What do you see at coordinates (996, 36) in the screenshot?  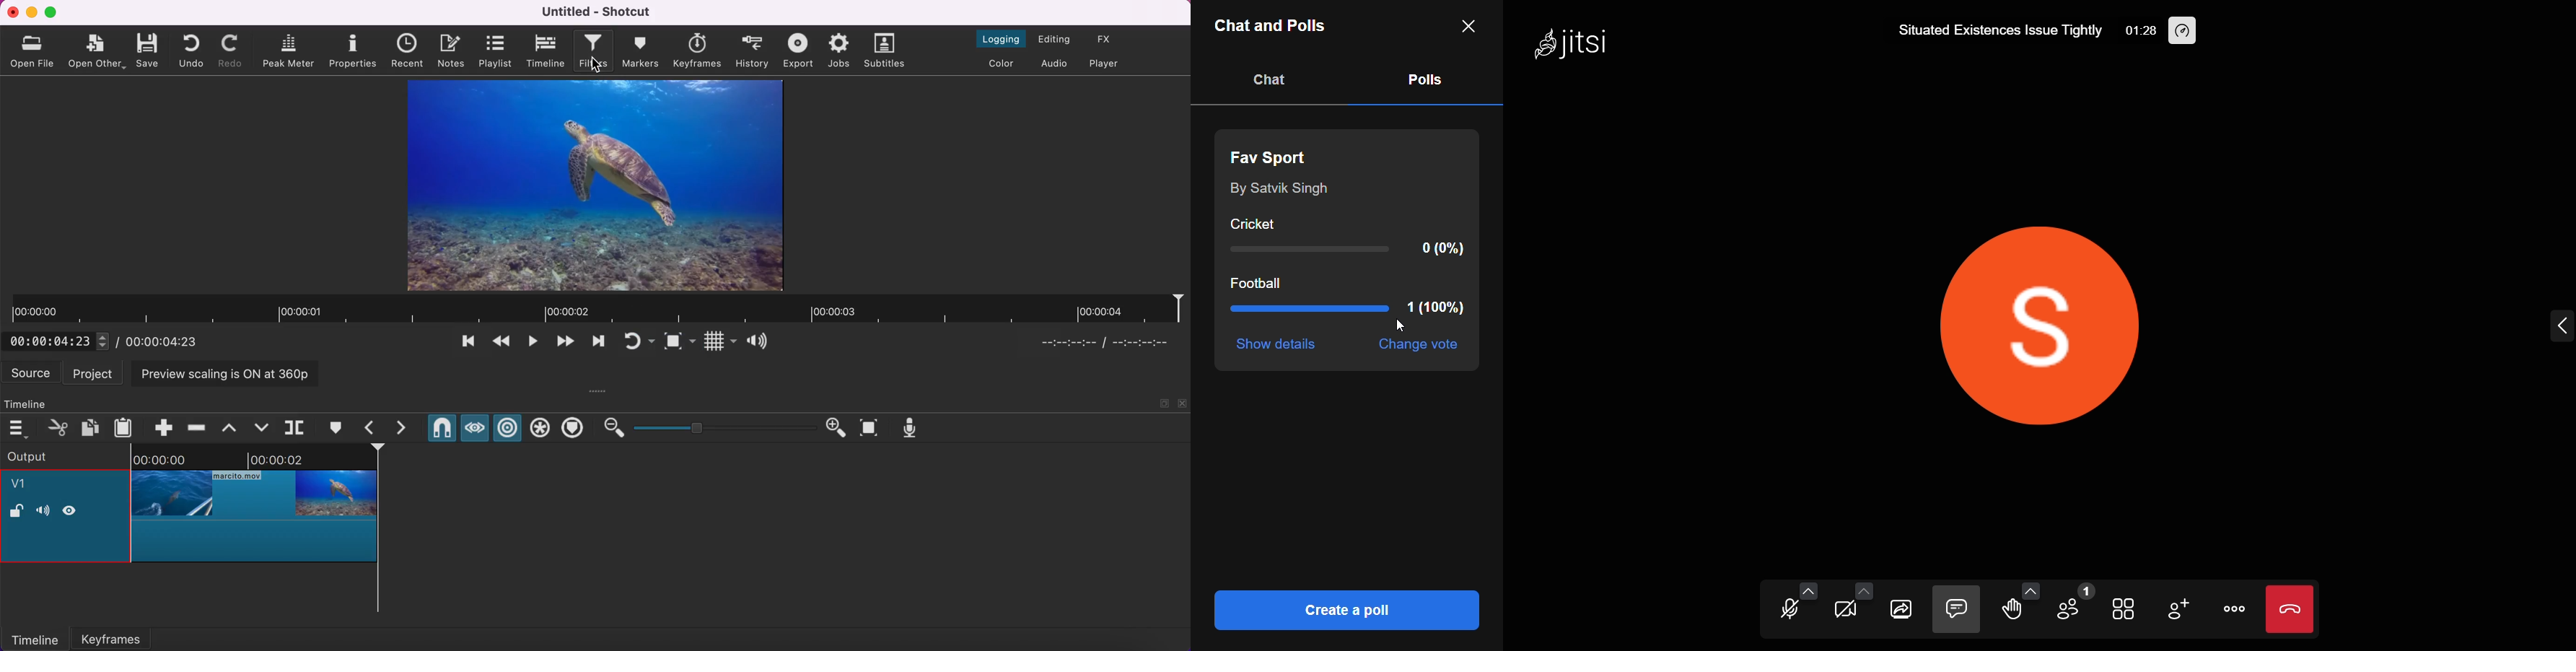 I see `switch to the logging layout` at bounding box center [996, 36].